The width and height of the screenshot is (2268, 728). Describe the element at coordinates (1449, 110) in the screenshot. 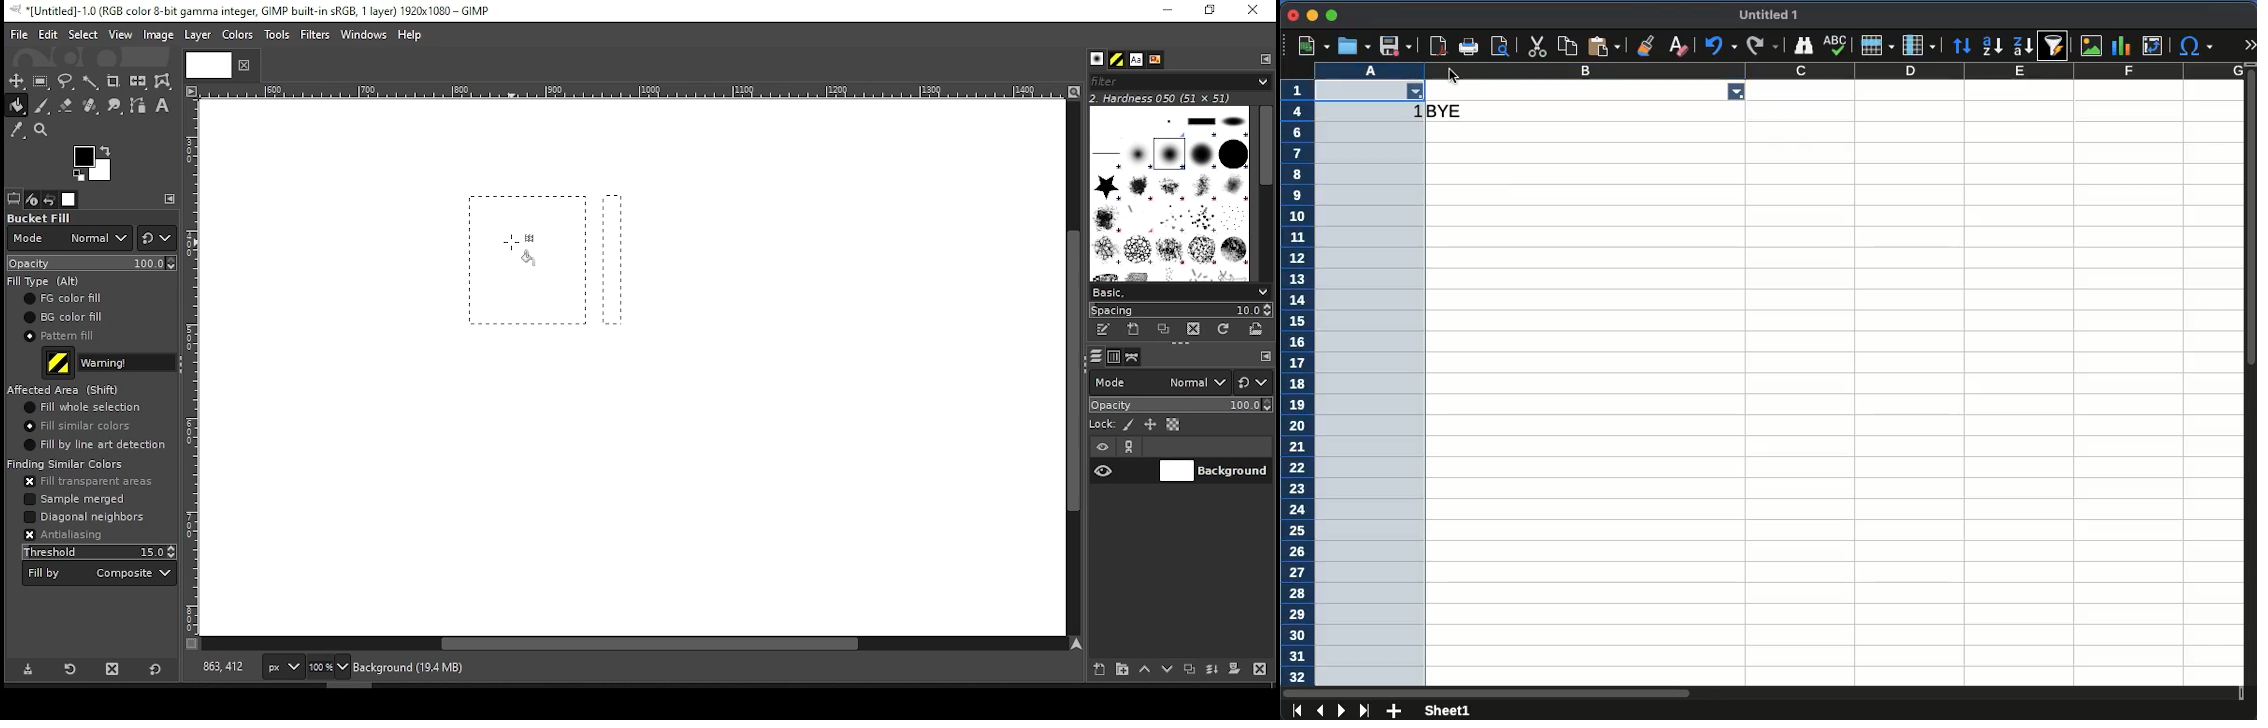

I see `bye` at that location.